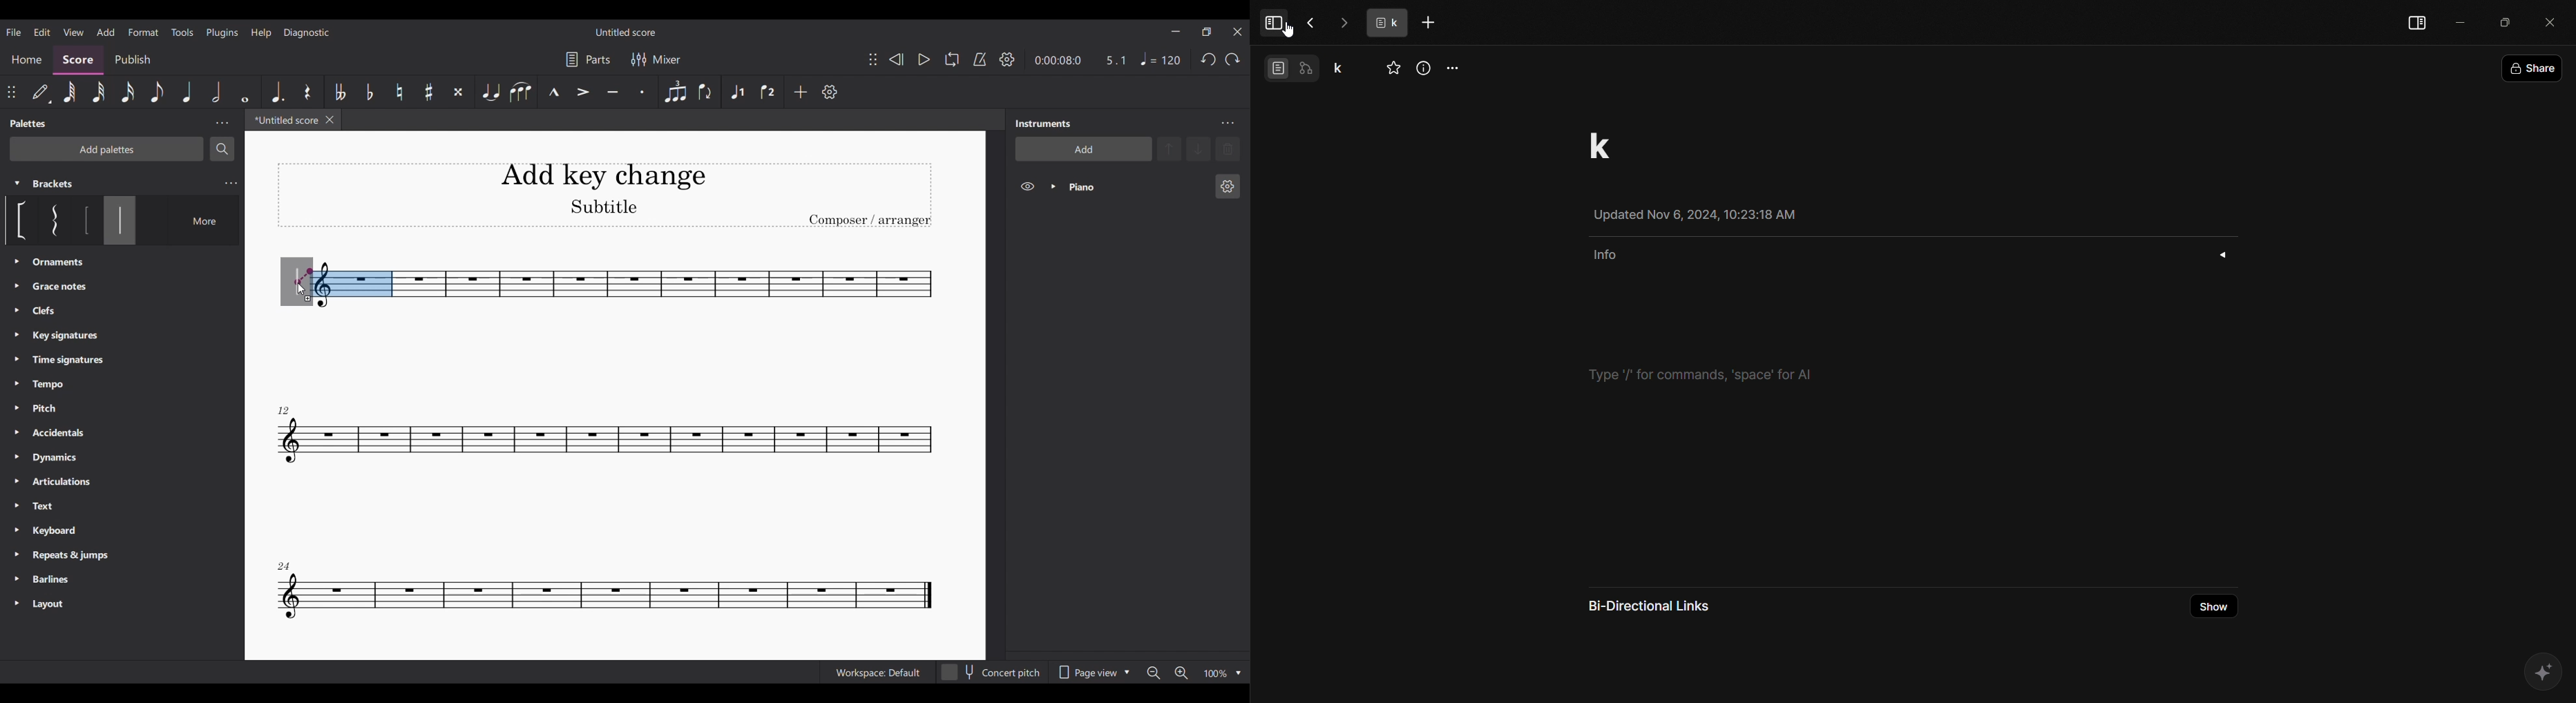 The height and width of the screenshot is (728, 2576). Describe the element at coordinates (66, 434) in the screenshot. I see `Other palette options` at that location.